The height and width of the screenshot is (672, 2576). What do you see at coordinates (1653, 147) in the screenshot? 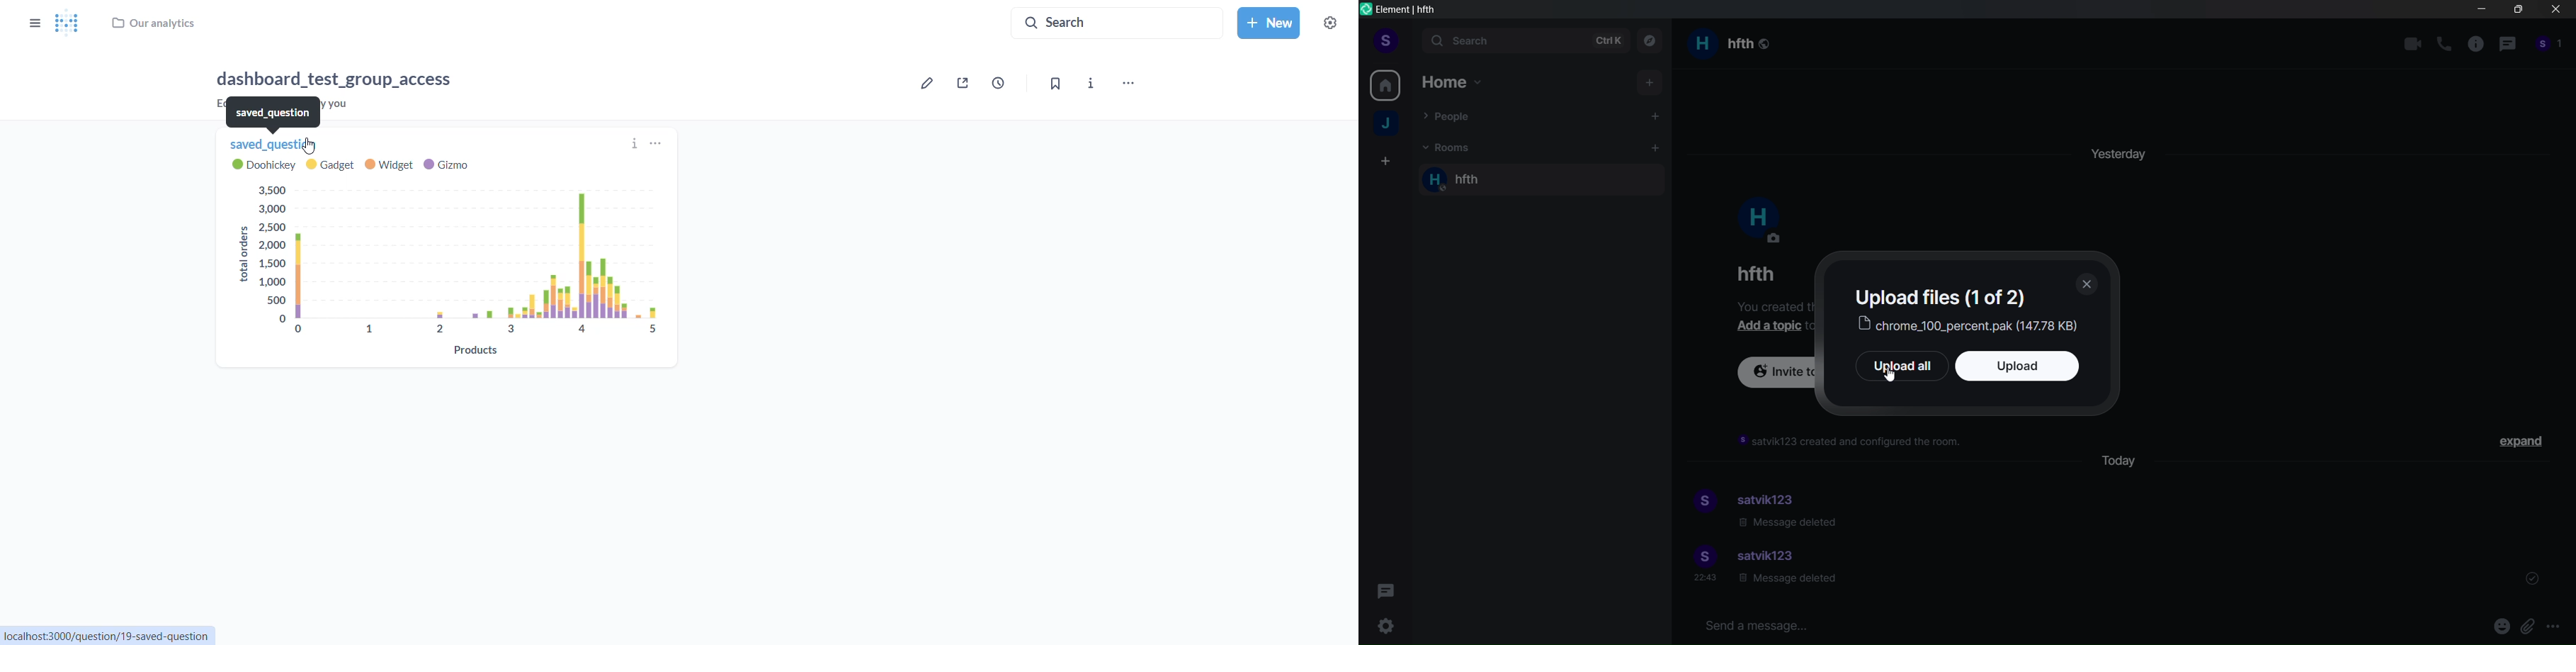
I see `add rome` at bounding box center [1653, 147].